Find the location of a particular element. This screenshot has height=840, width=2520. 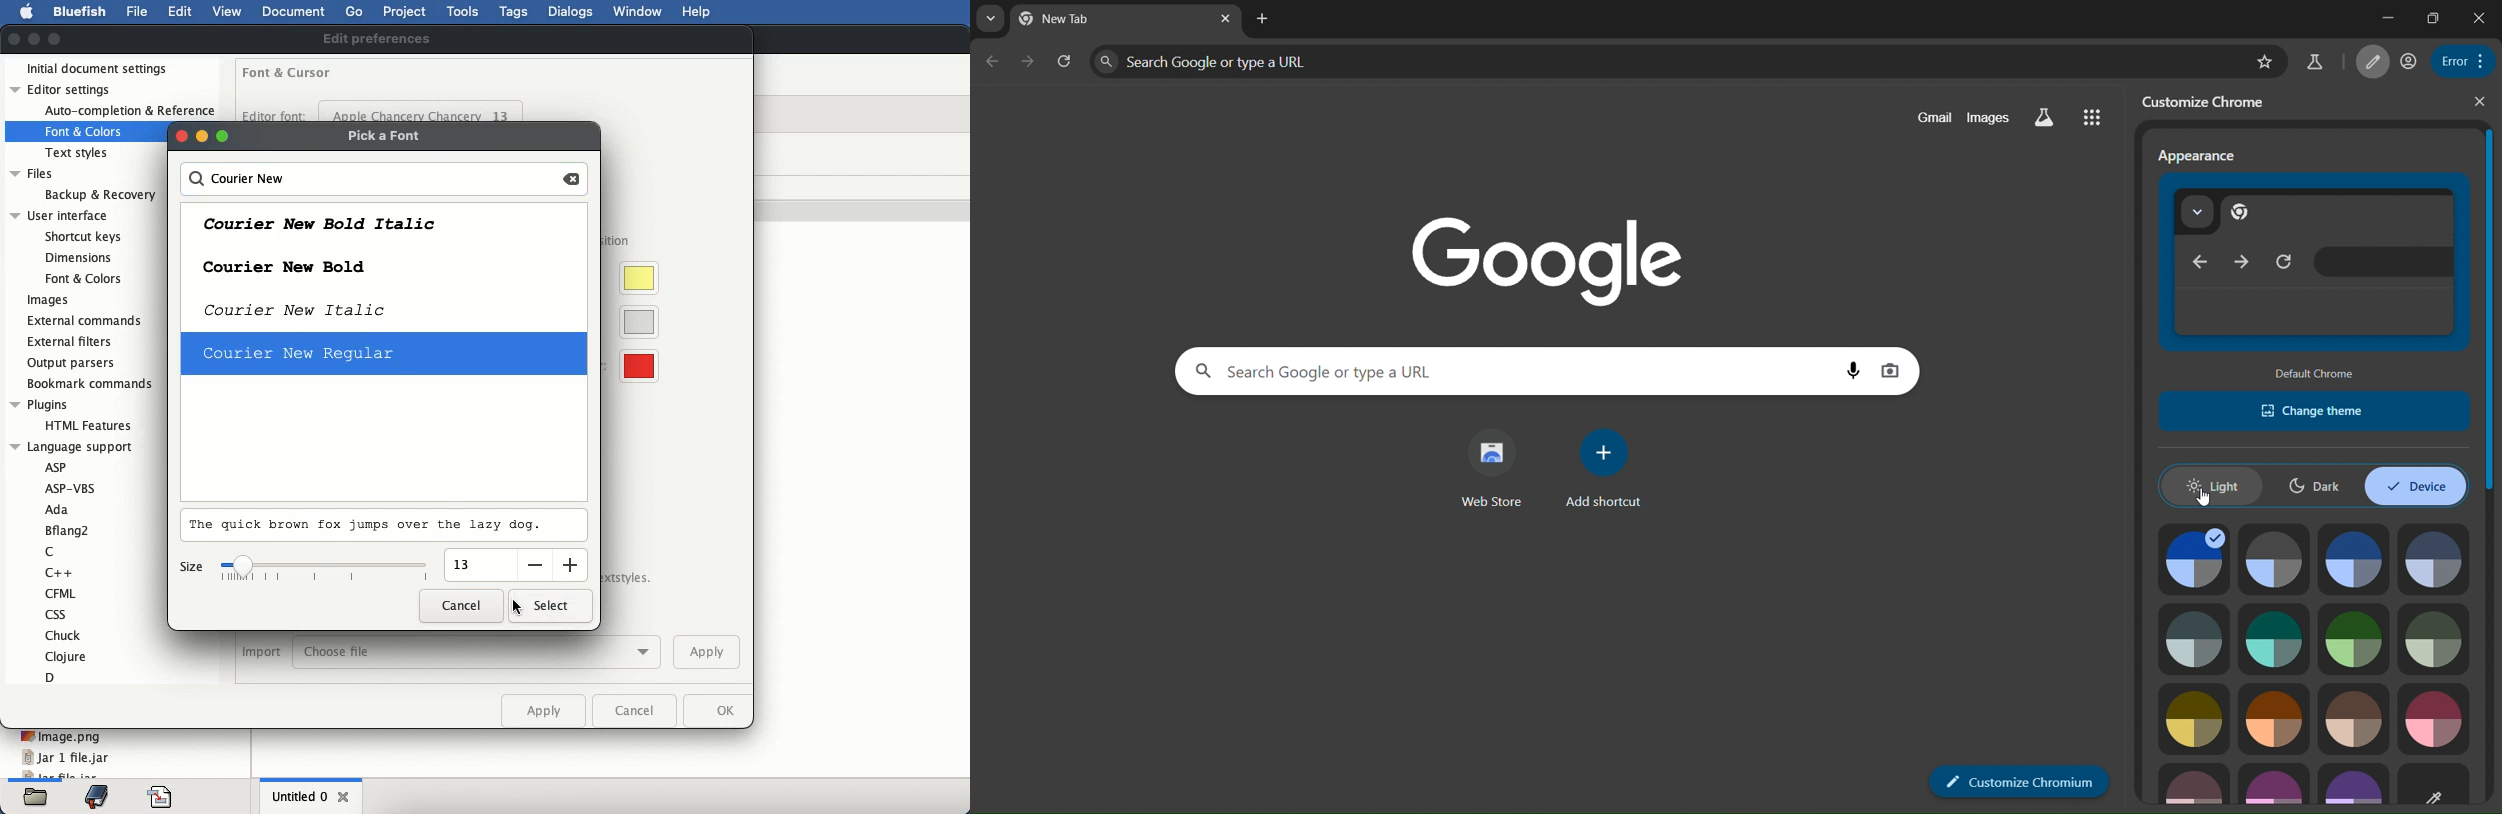

edit preferences  is located at coordinates (375, 41).